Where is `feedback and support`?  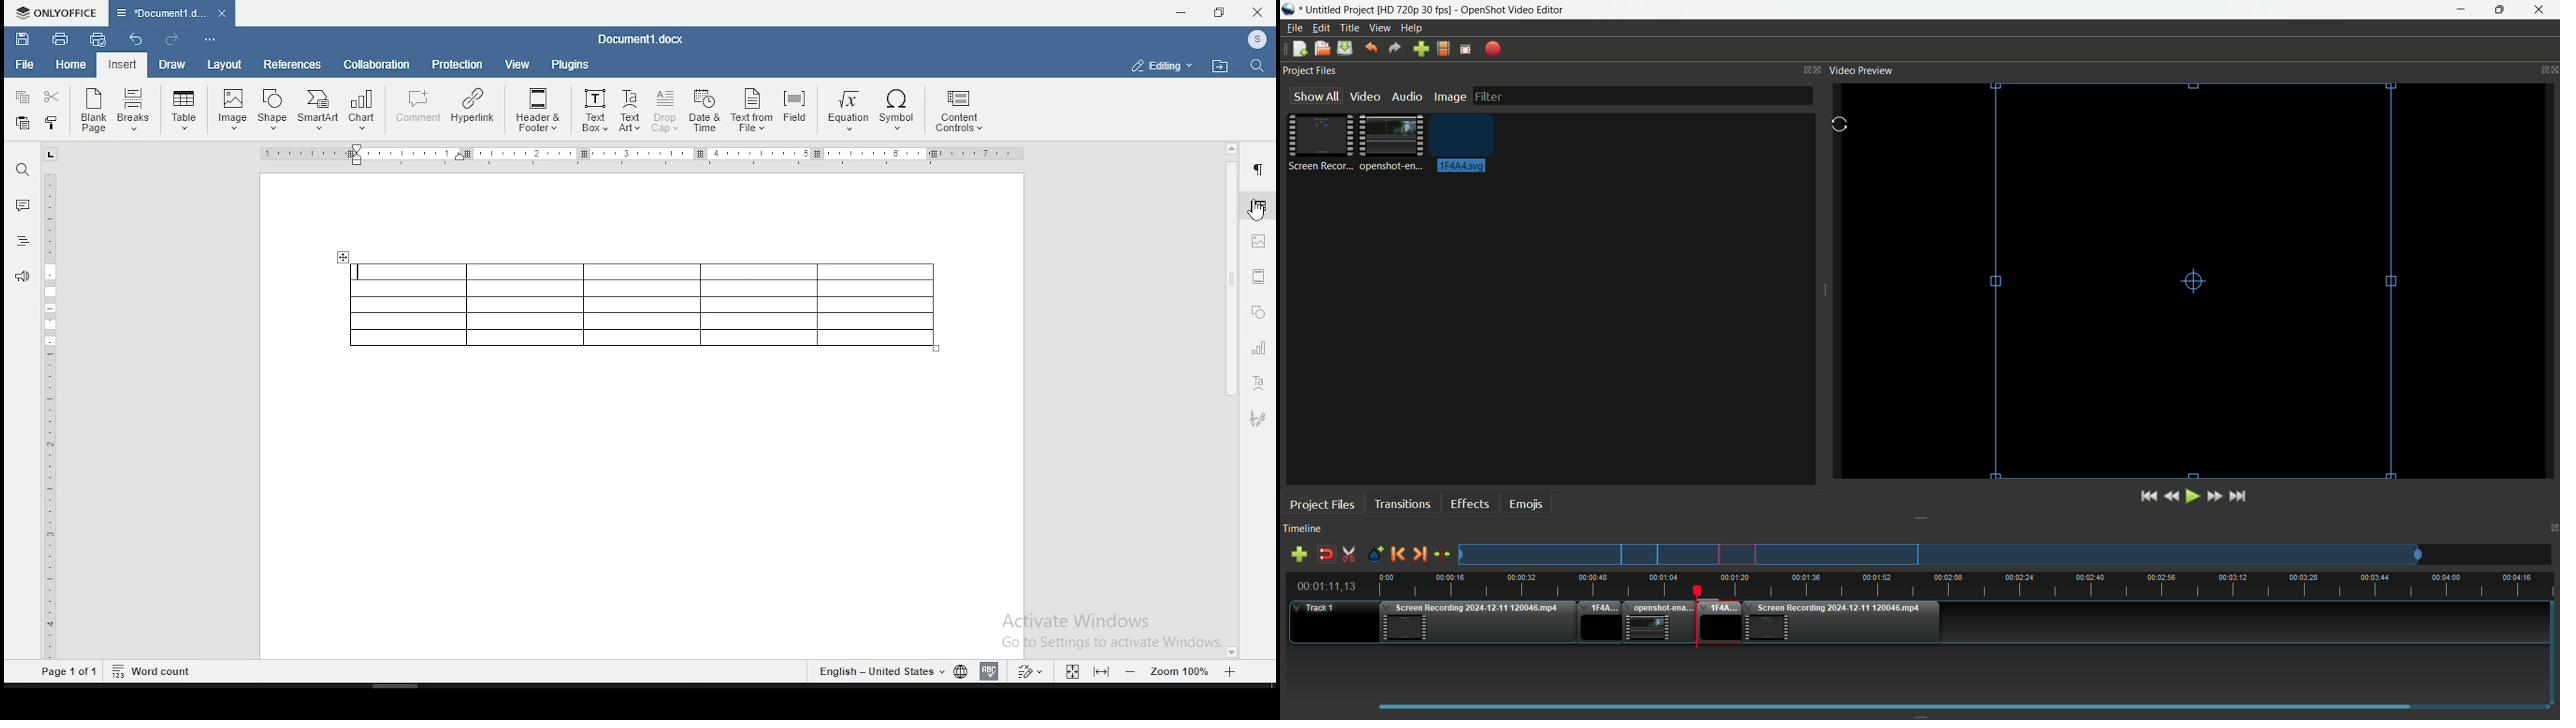
feedback and support is located at coordinates (23, 275).